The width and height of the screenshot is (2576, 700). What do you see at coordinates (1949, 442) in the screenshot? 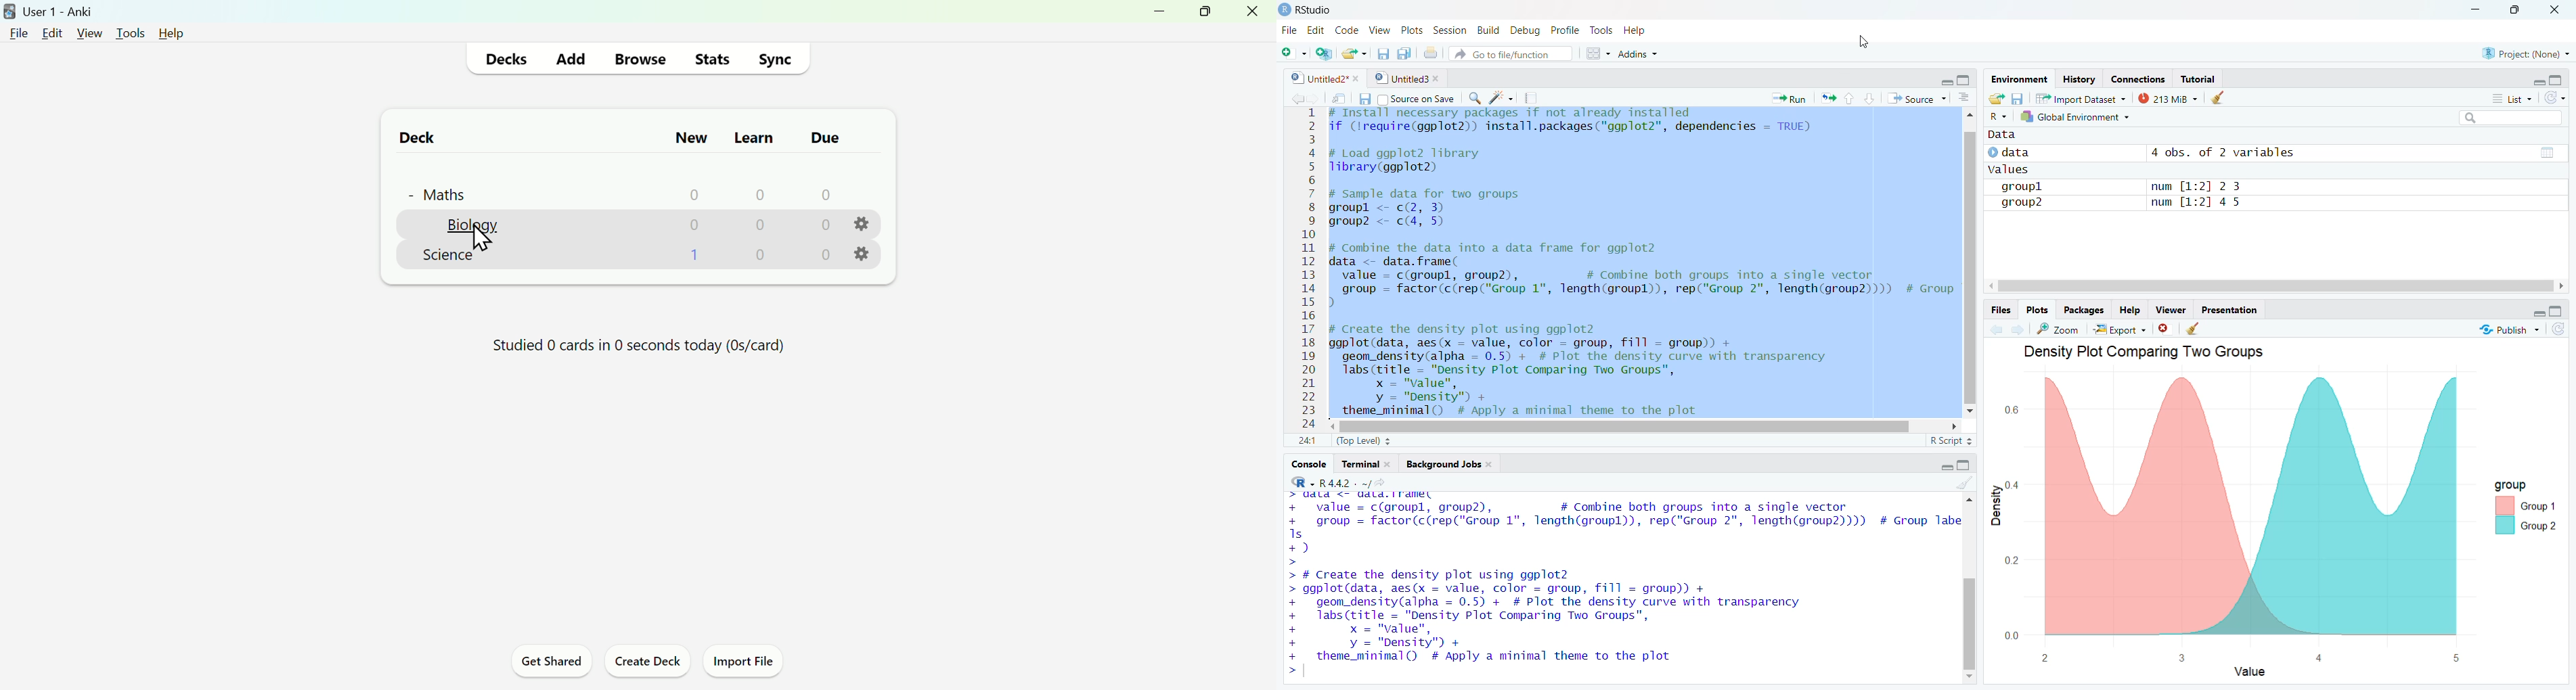
I see `R SCRIPT` at bounding box center [1949, 442].